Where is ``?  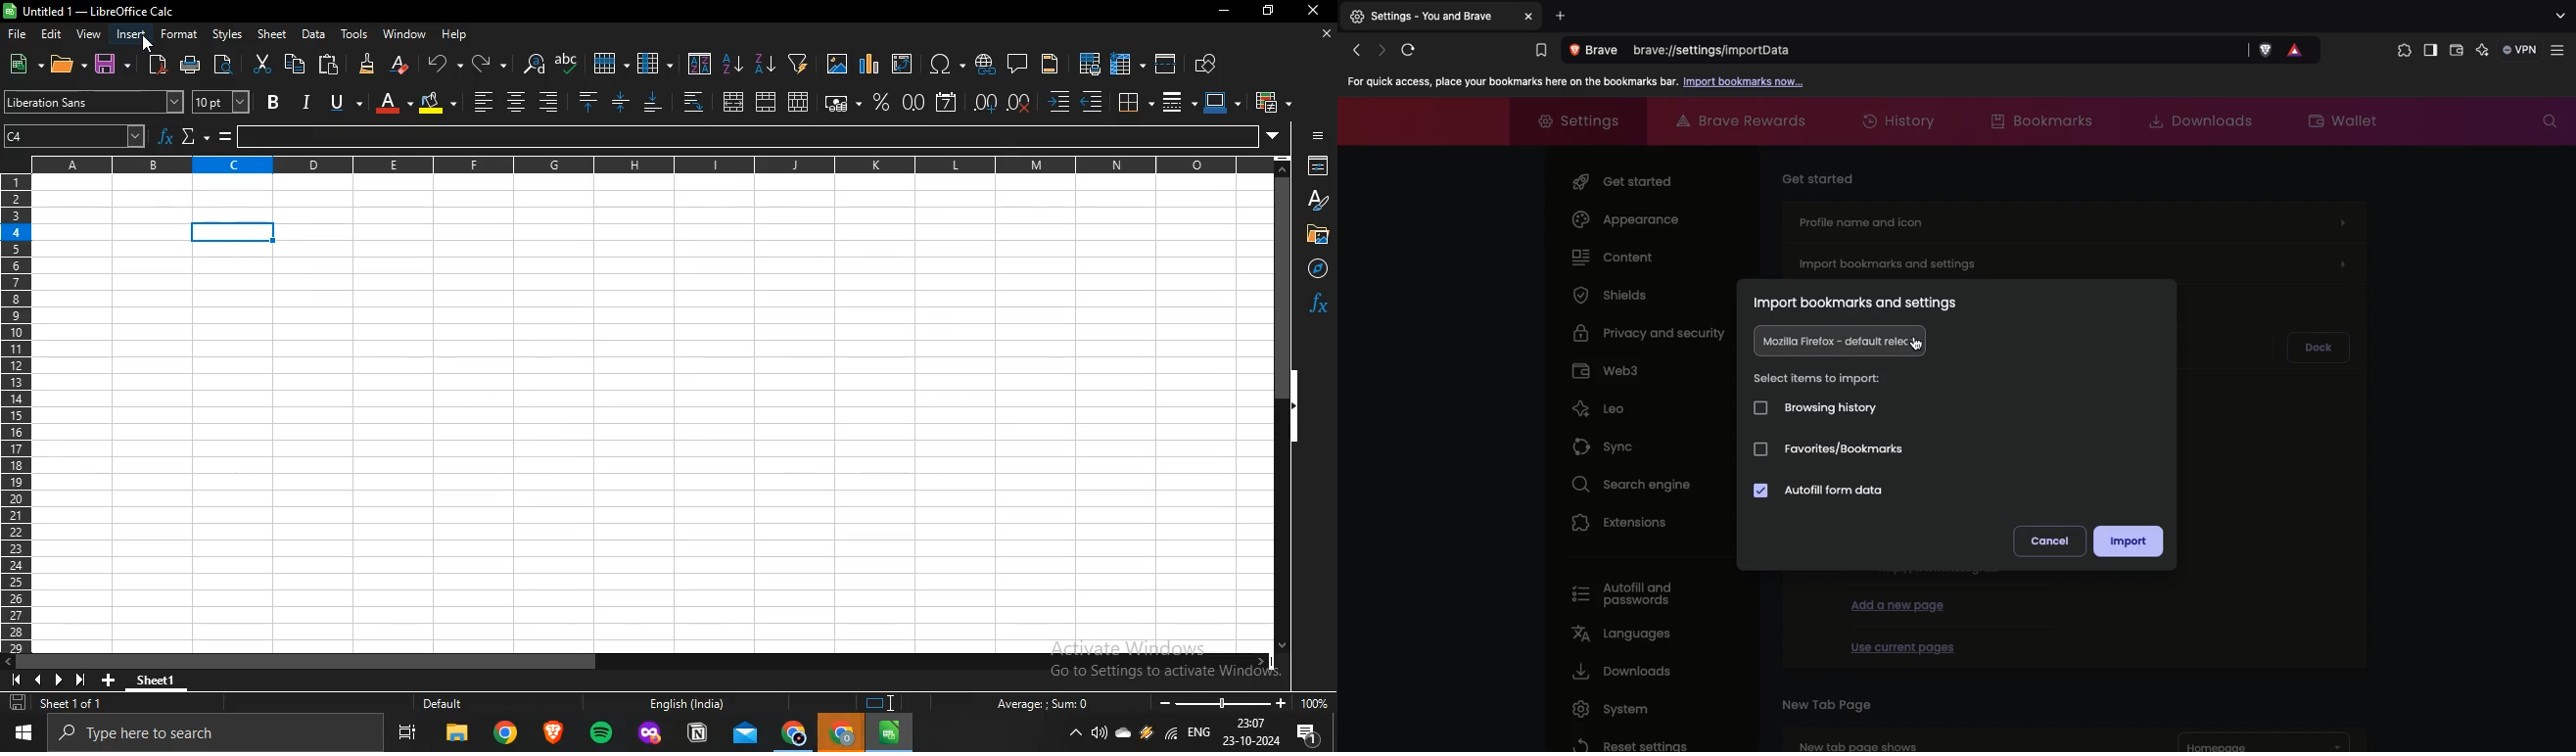  is located at coordinates (1315, 234).